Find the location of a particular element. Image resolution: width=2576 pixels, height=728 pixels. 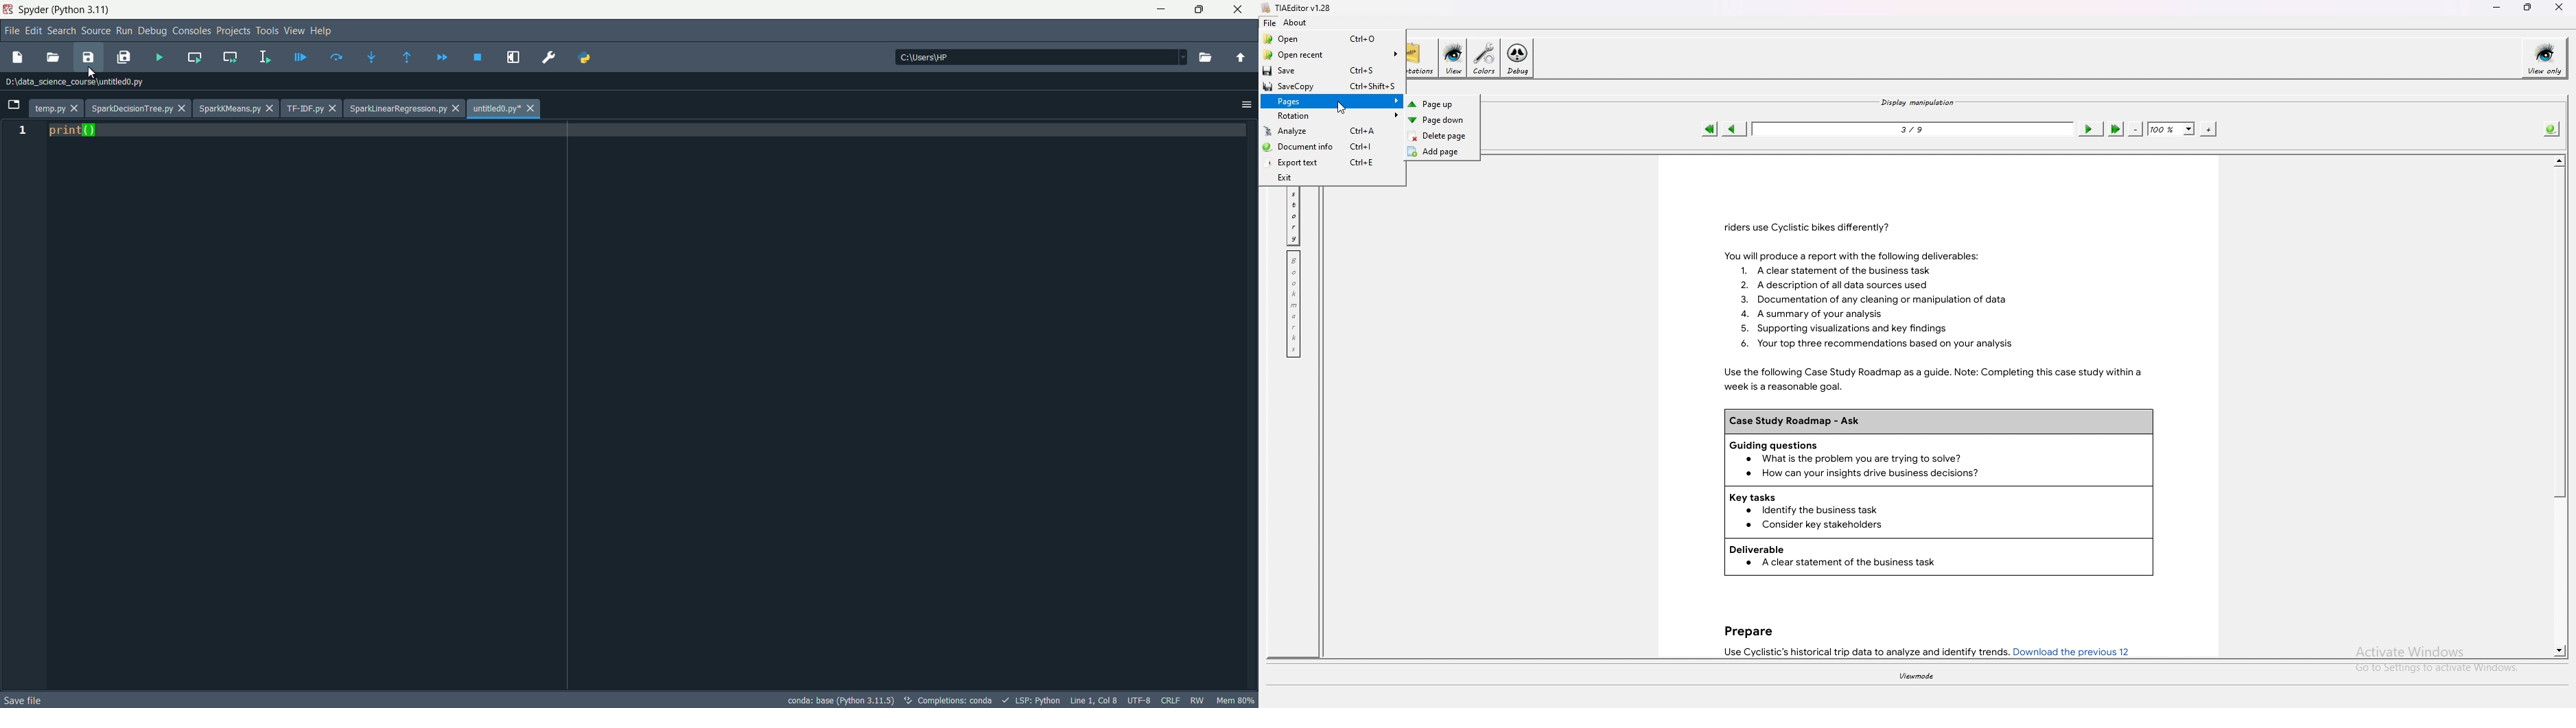

 is located at coordinates (293, 30).